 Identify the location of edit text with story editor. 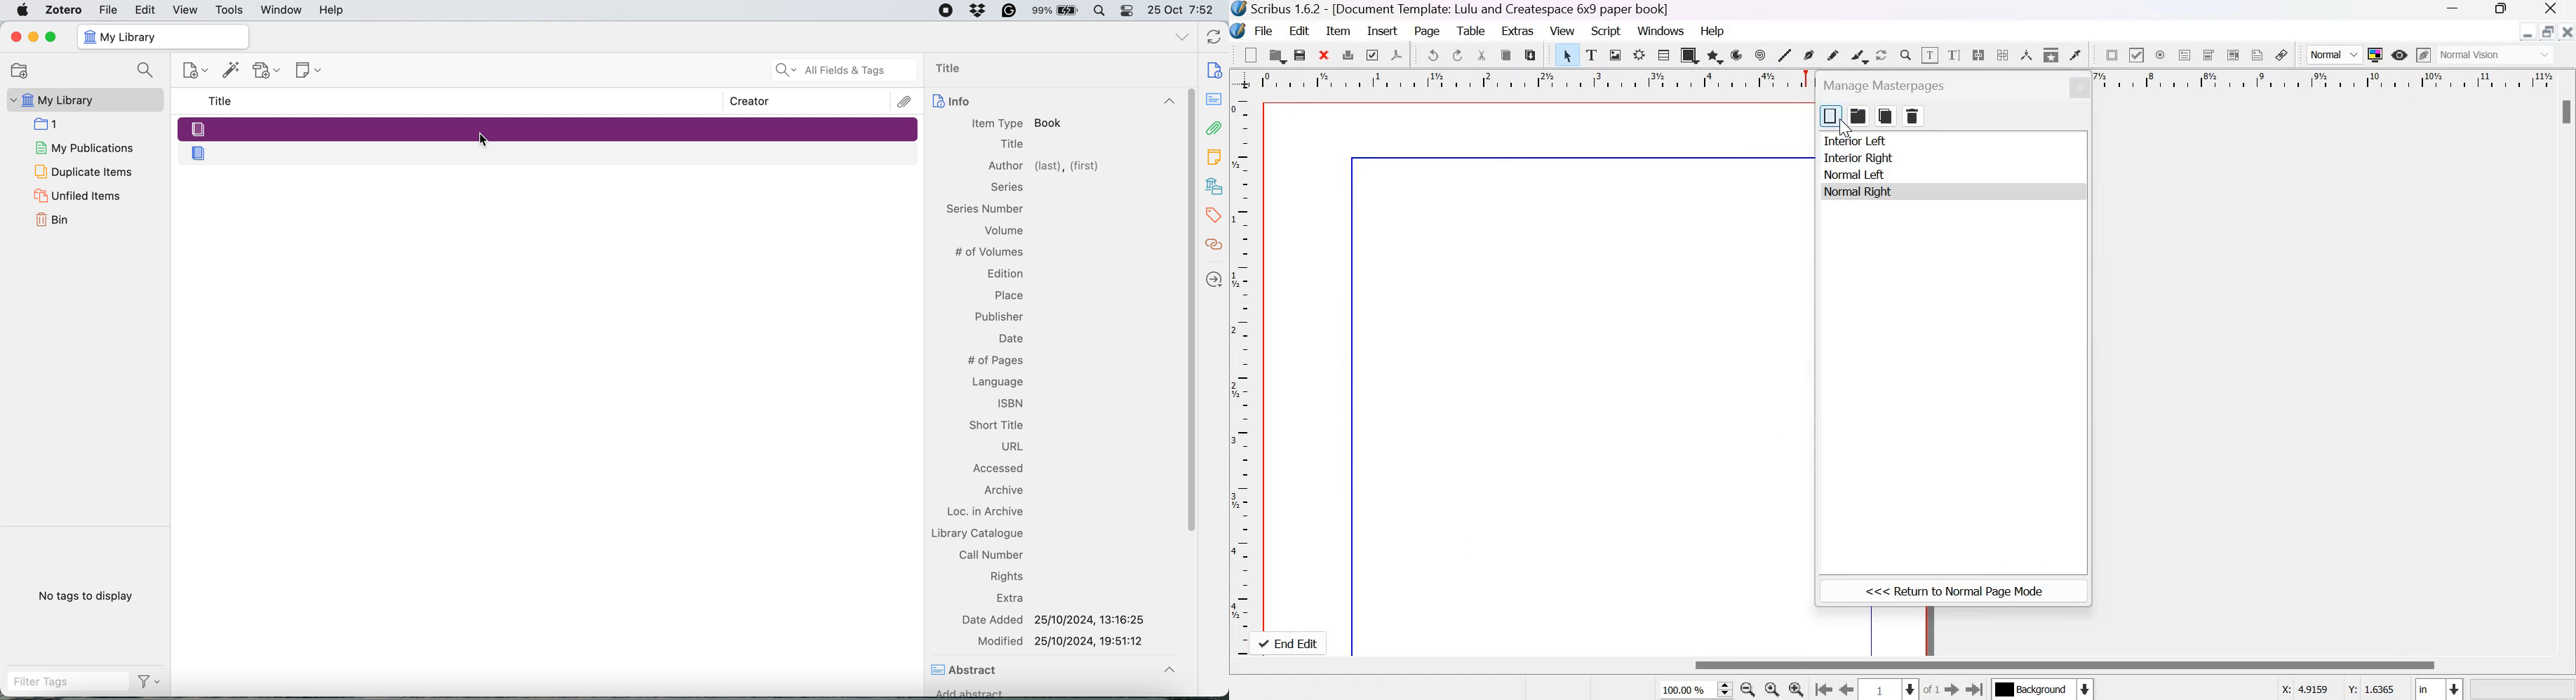
(1954, 55).